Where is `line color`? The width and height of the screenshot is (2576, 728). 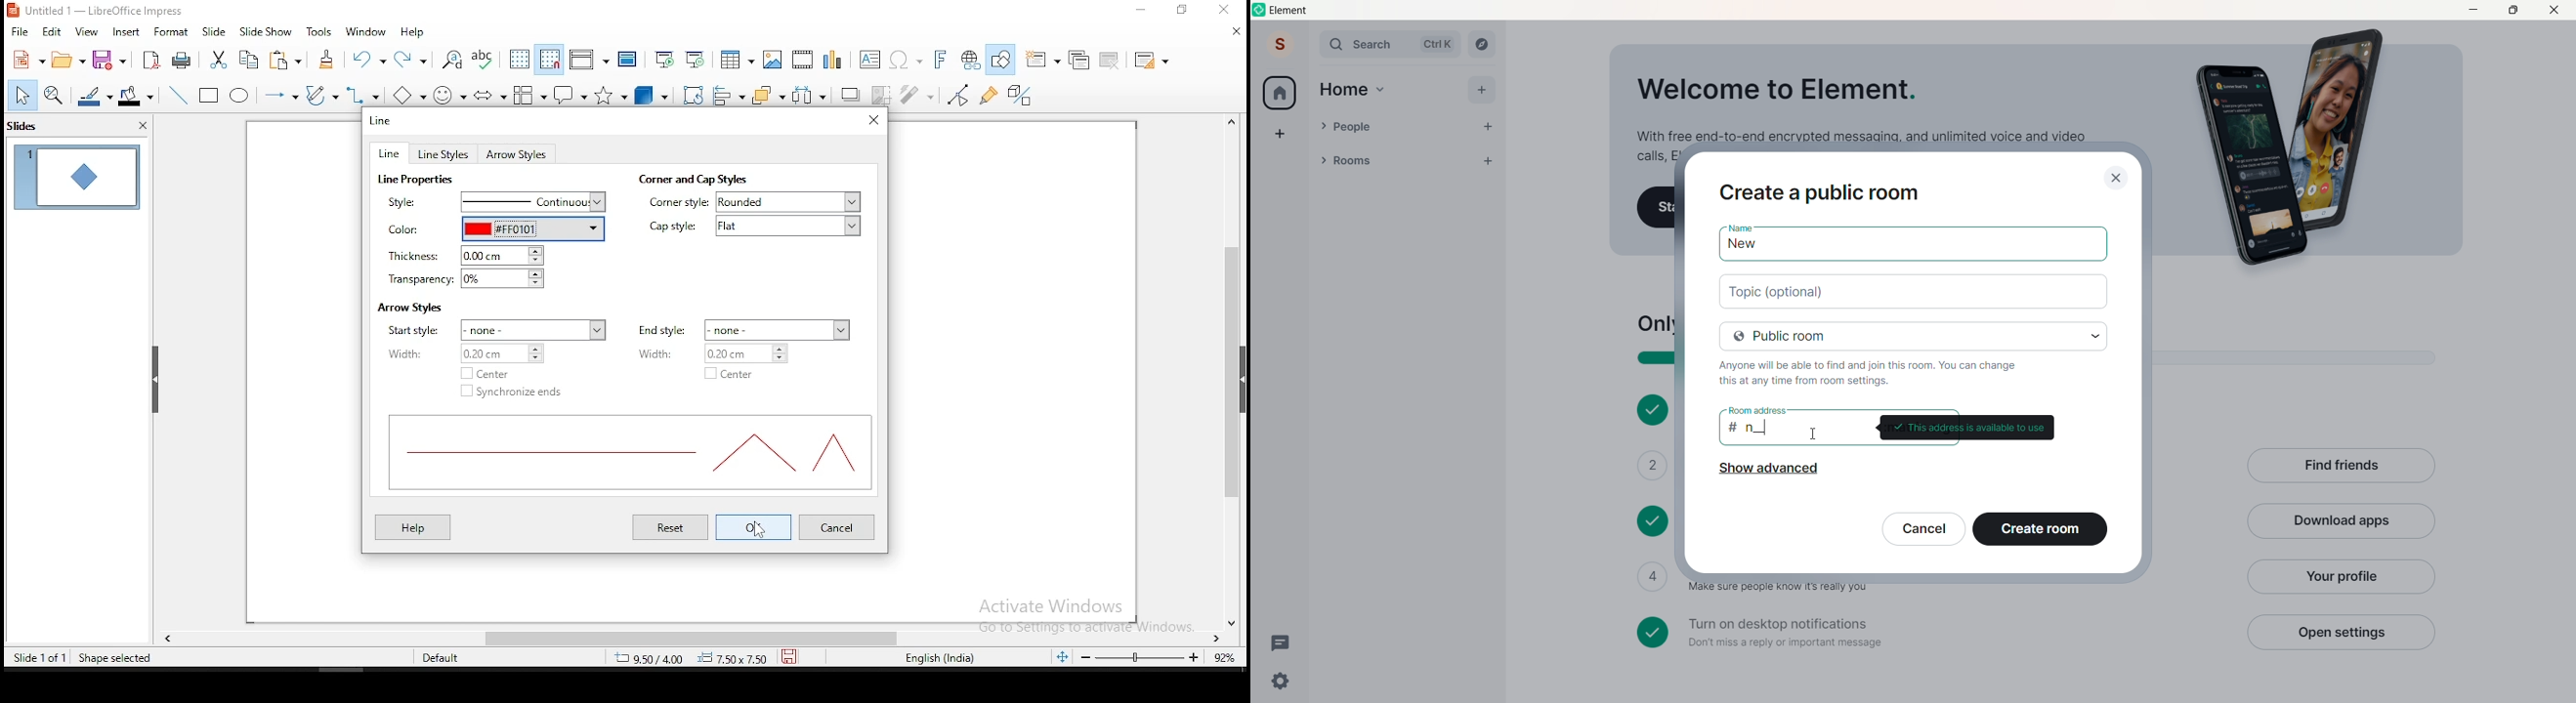 line color is located at coordinates (93, 97).